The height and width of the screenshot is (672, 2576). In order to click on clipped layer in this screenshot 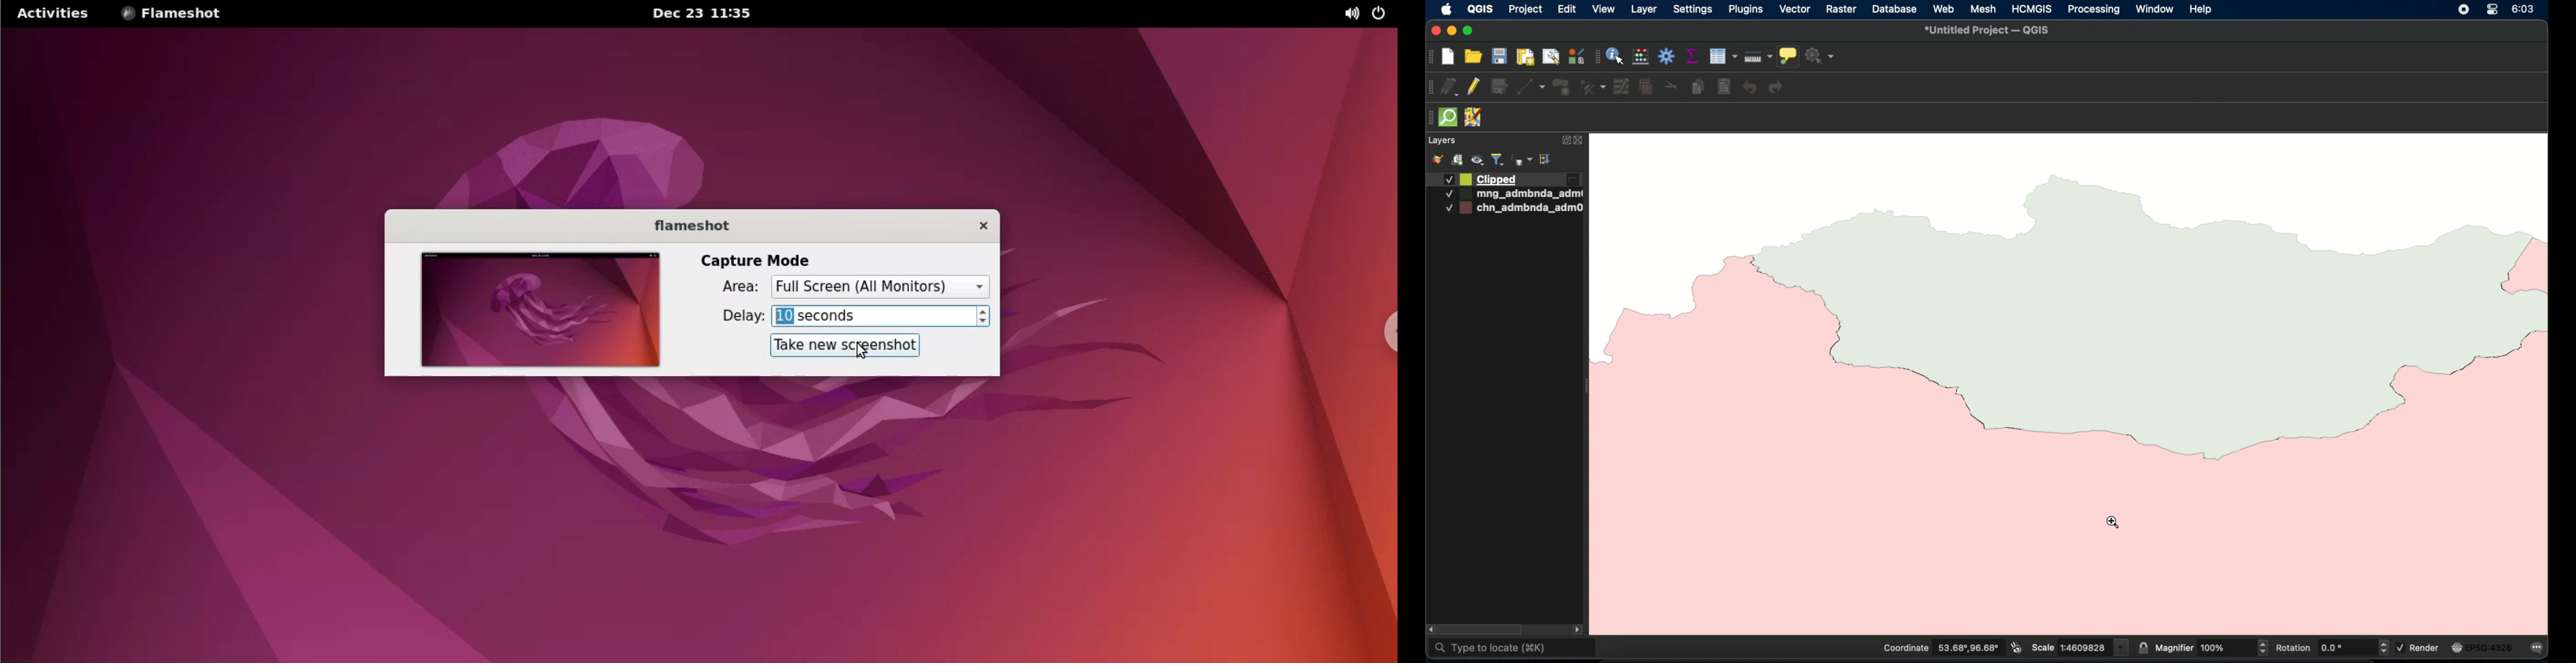, I will do `click(1479, 179)`.